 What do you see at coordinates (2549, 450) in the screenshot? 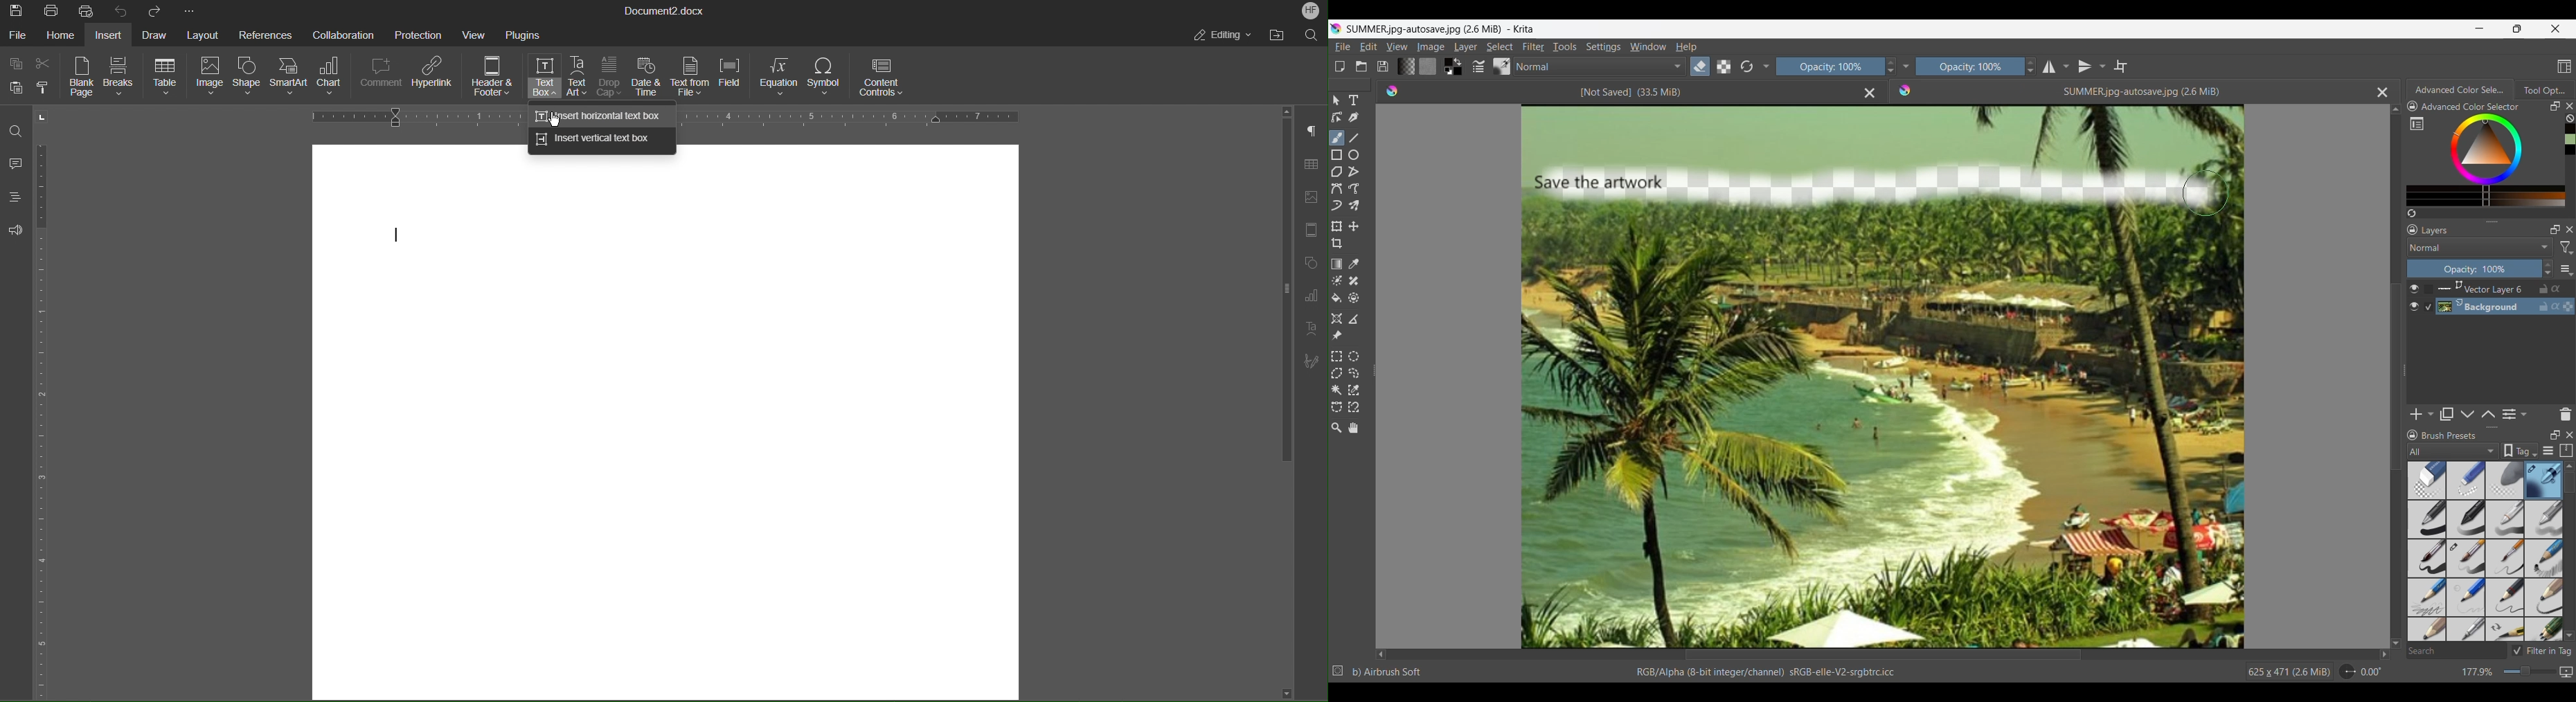
I see `Display settings` at bounding box center [2549, 450].